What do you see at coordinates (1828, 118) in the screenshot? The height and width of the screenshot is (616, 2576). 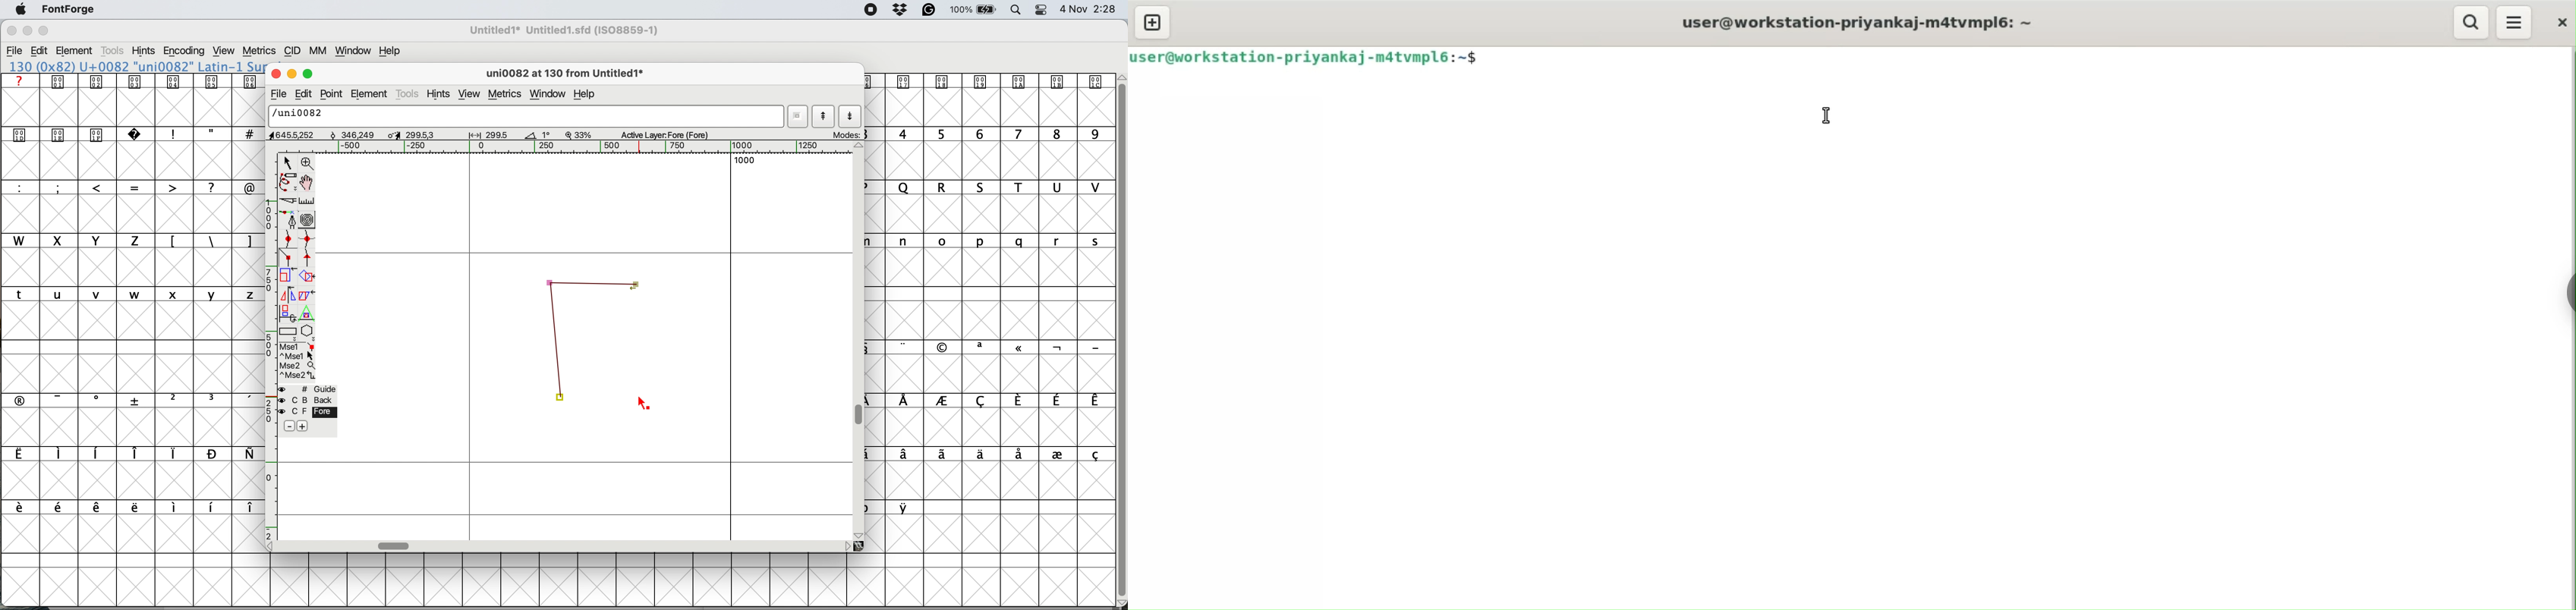 I see `cursor` at bounding box center [1828, 118].